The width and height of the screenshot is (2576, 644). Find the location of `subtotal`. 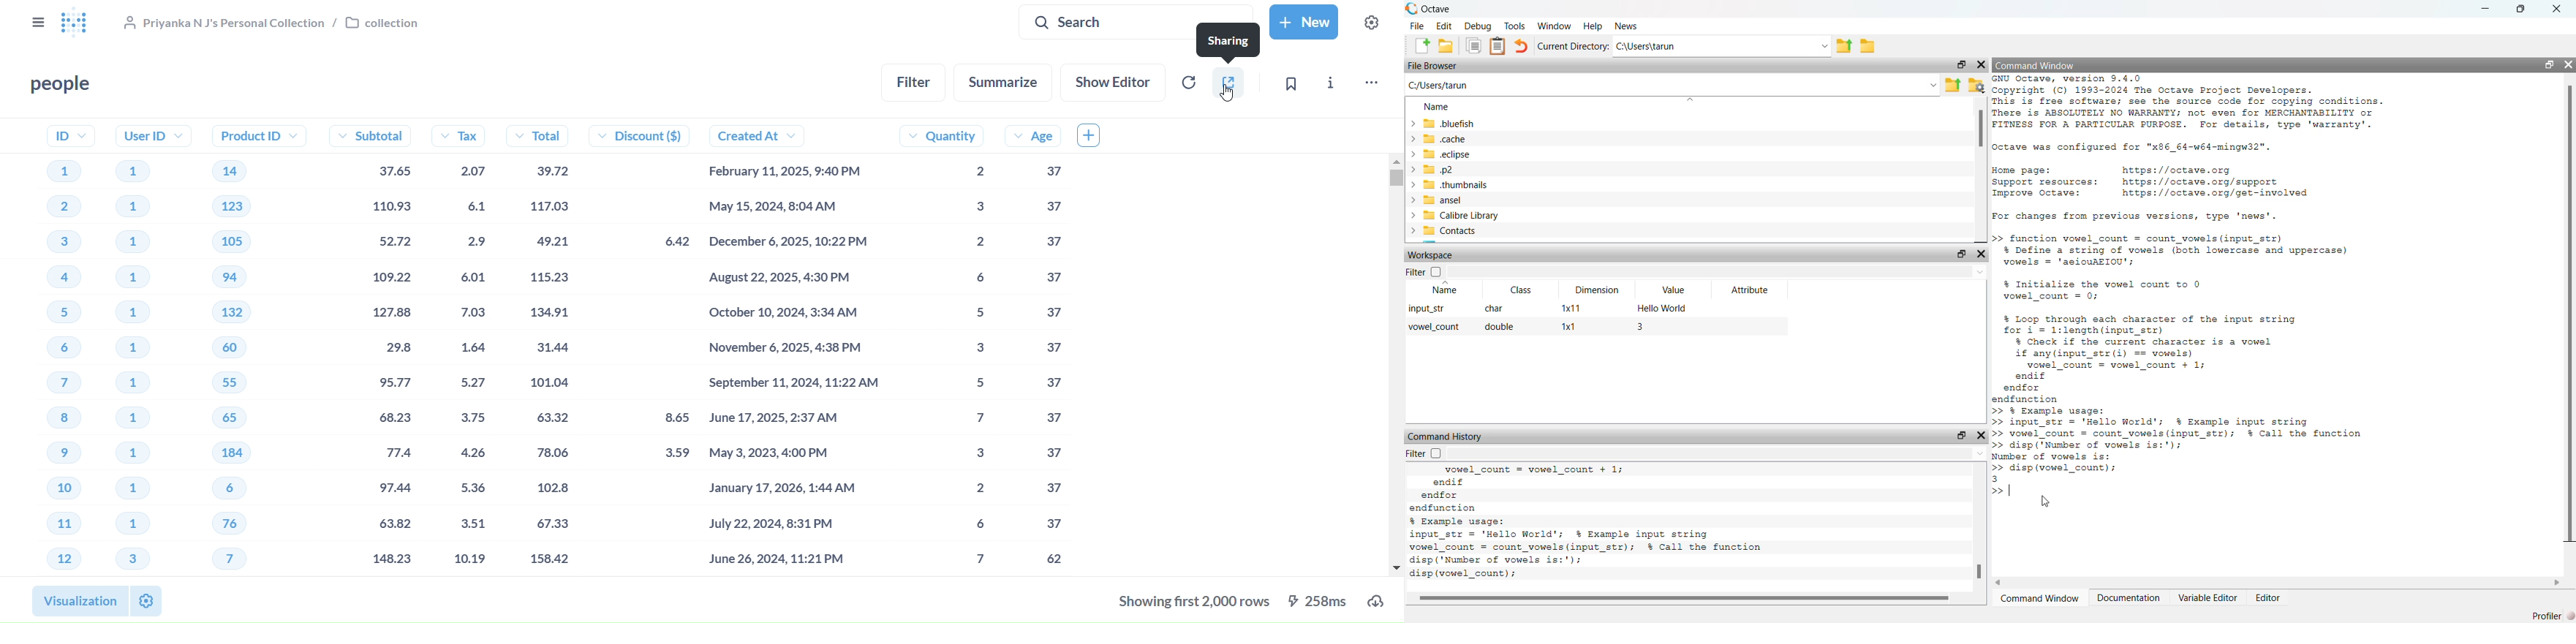

subtotal is located at coordinates (369, 347).